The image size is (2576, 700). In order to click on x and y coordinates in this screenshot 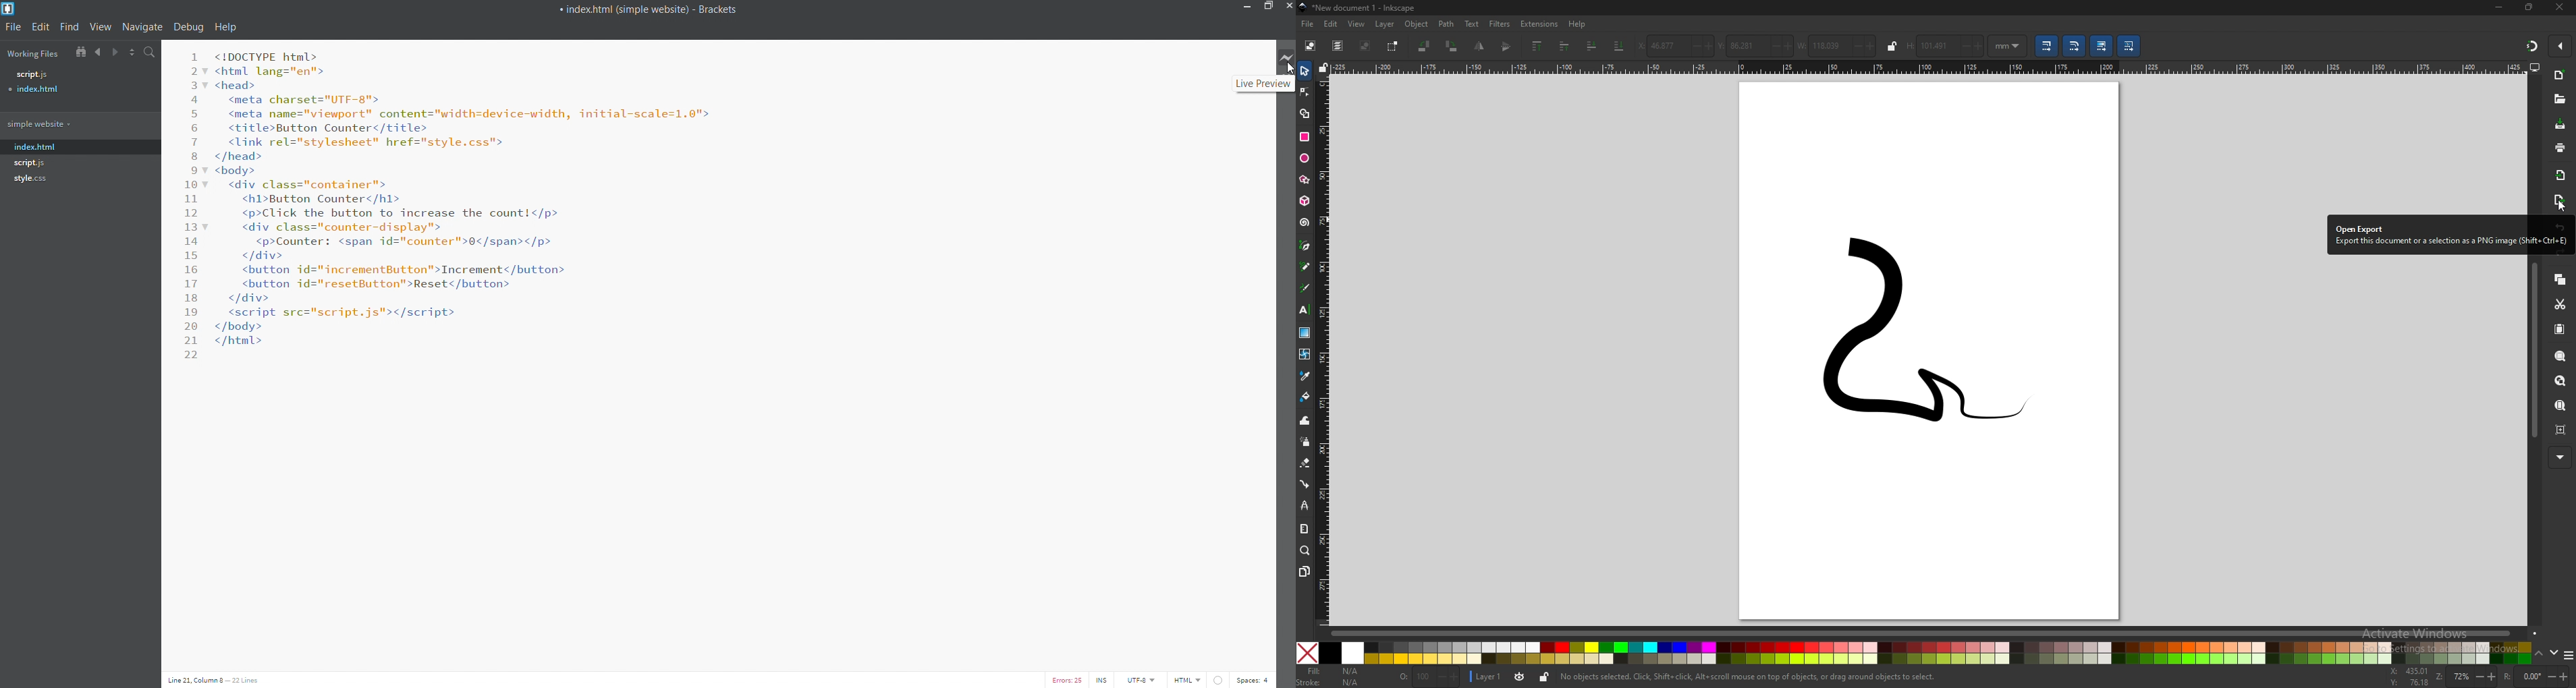, I will do `click(2408, 676)`.